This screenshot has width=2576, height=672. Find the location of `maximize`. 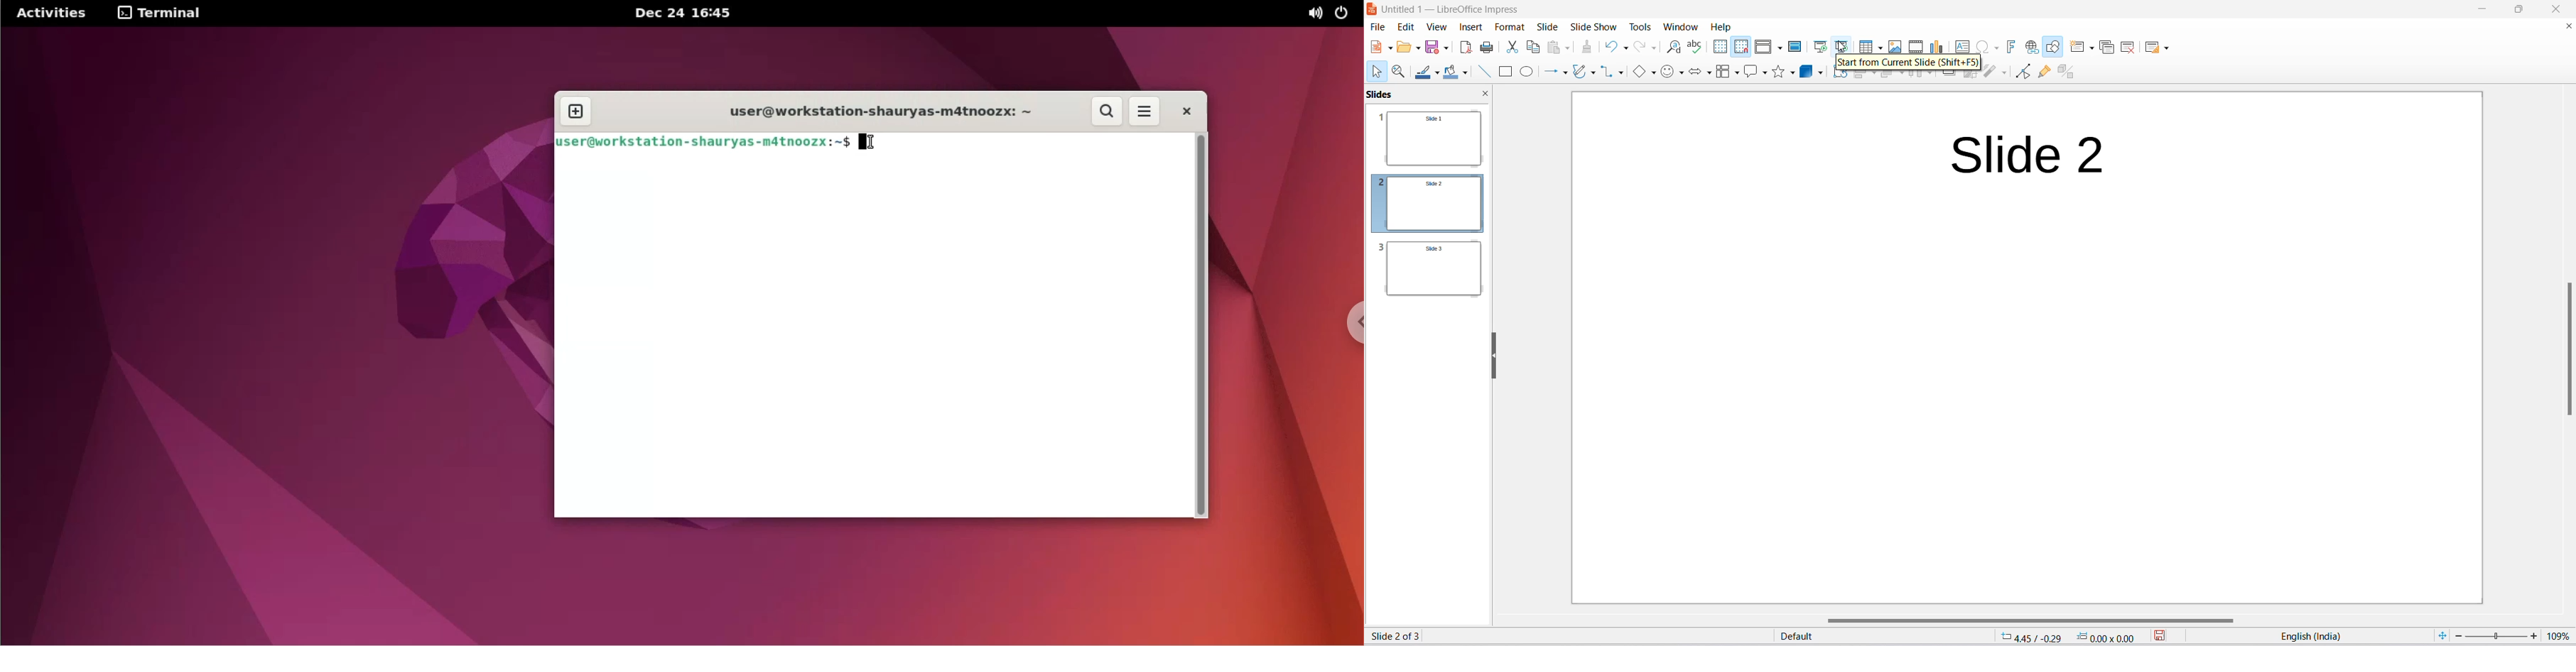

maximize is located at coordinates (2511, 8).